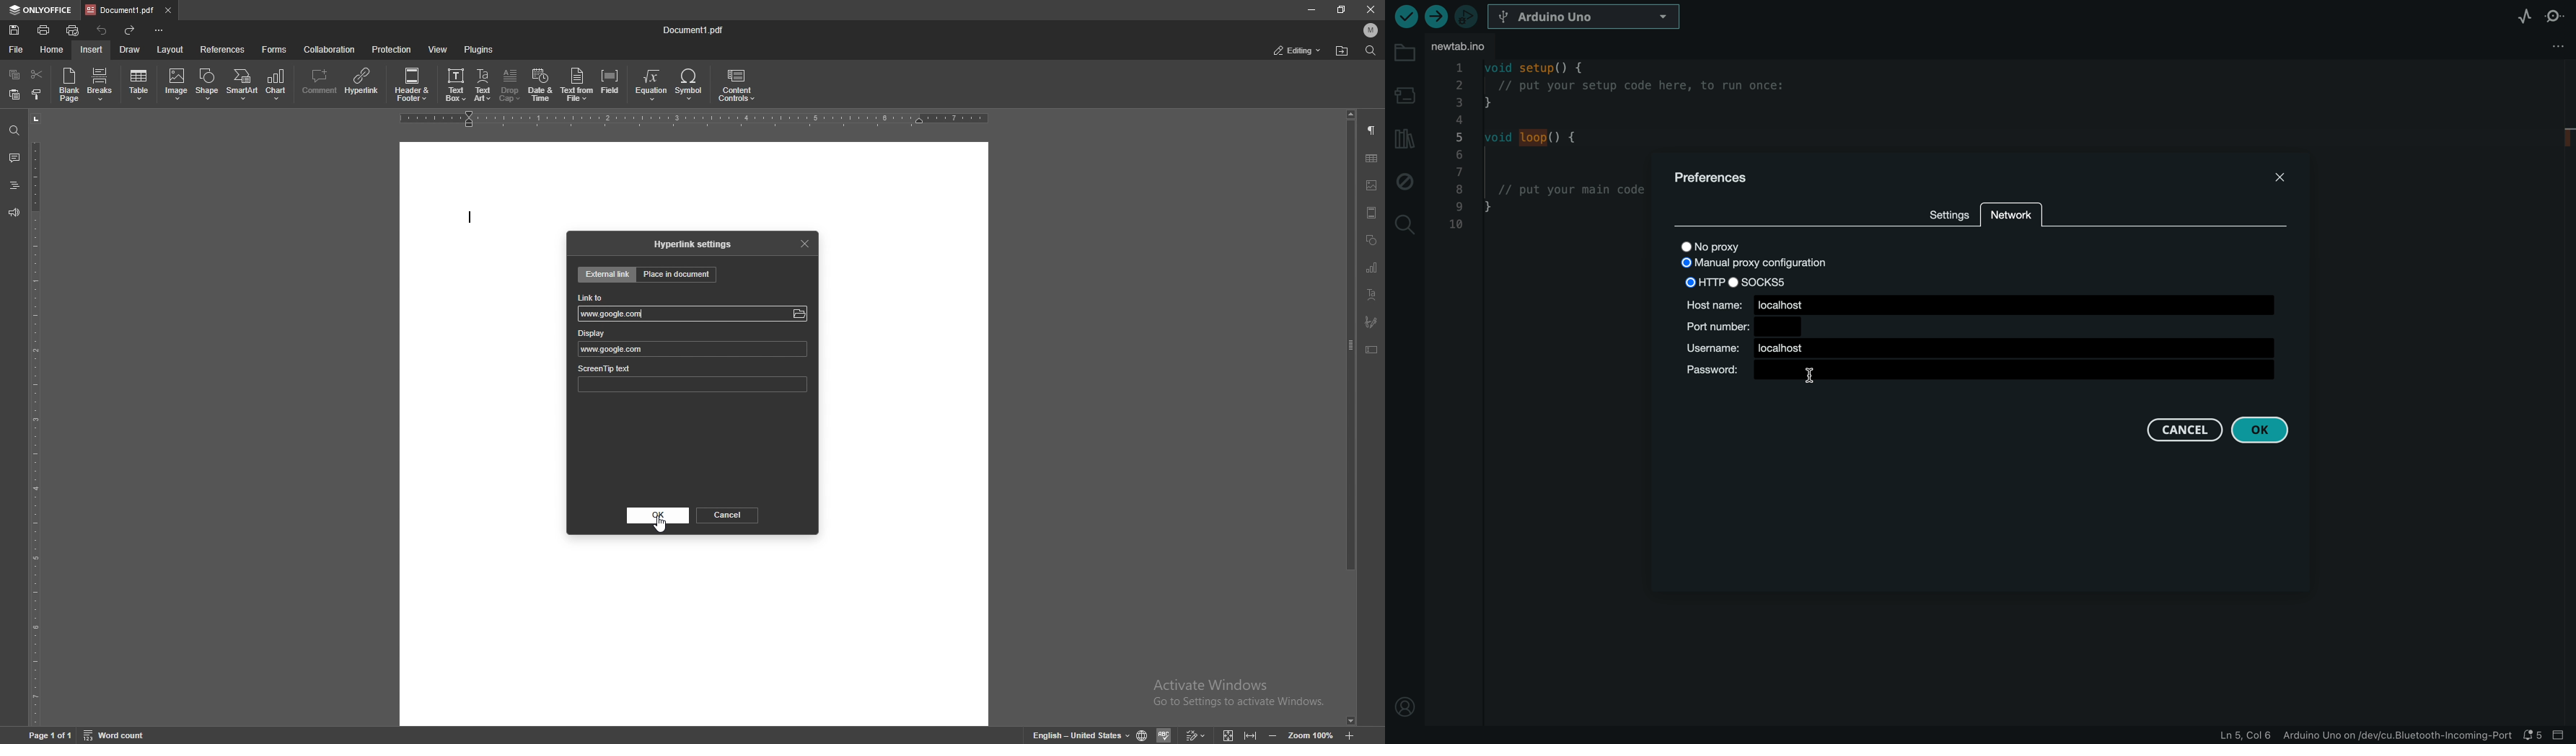 This screenshot has width=2576, height=756. I want to click on zoom, so click(1309, 734).